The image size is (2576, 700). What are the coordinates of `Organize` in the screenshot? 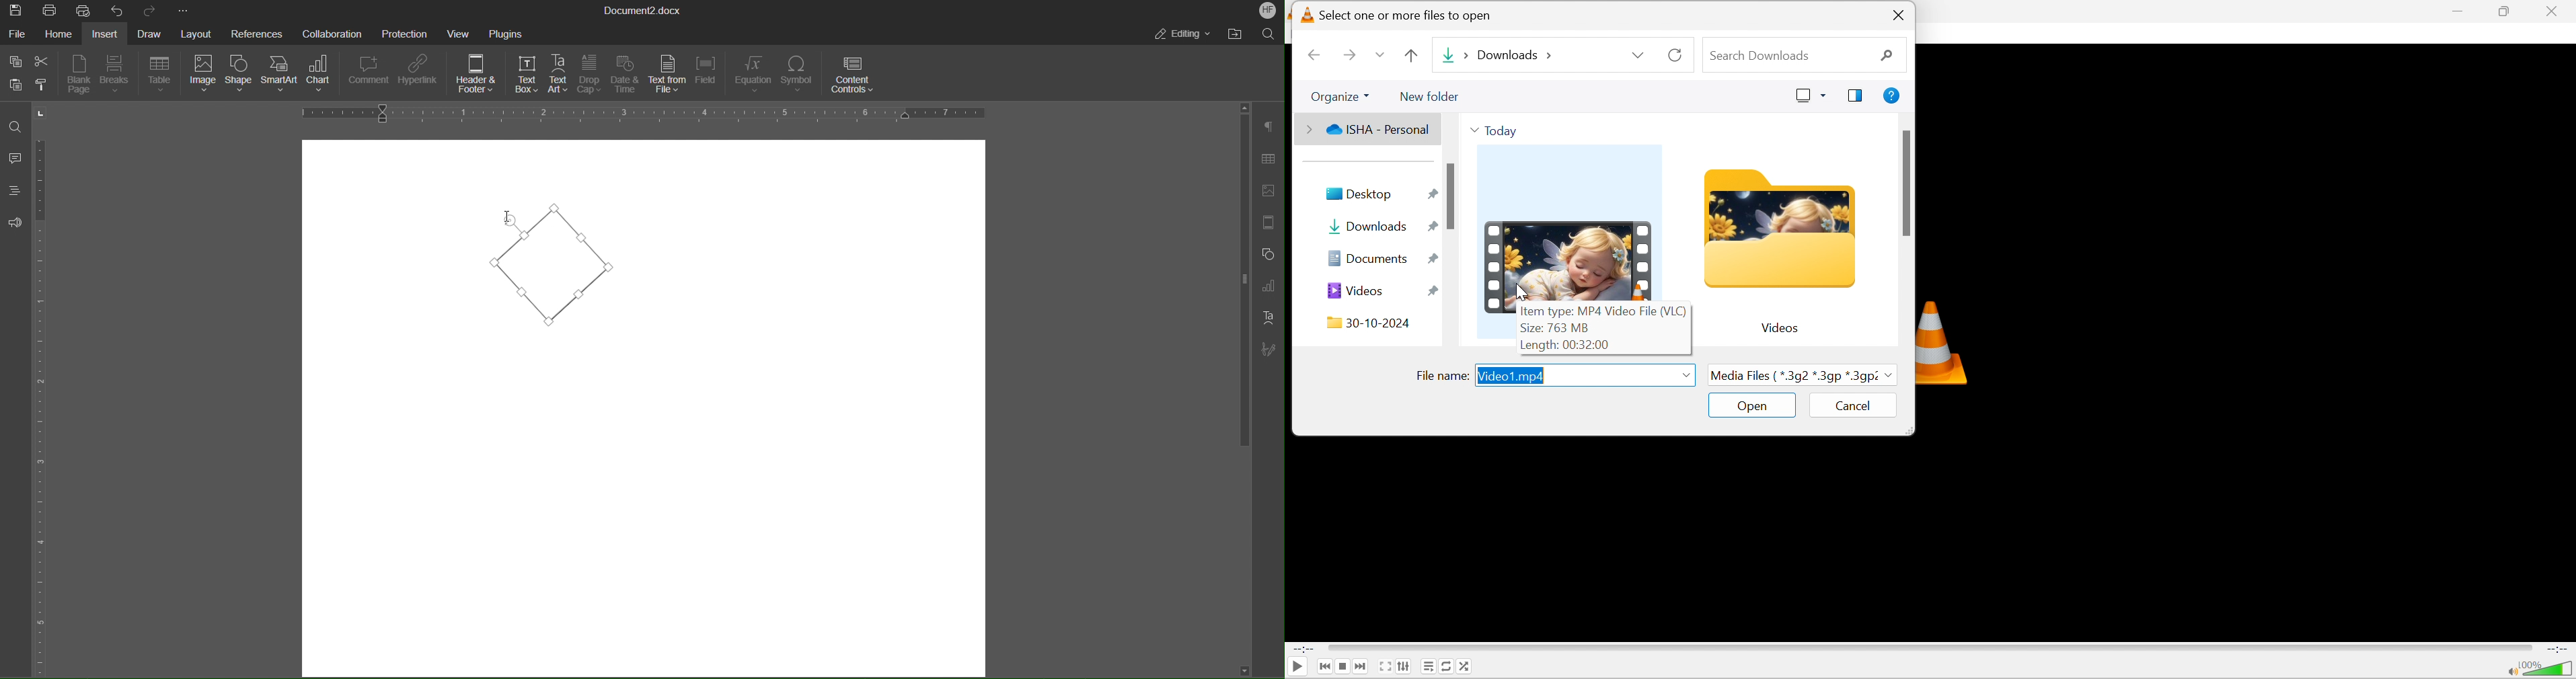 It's located at (1342, 97).